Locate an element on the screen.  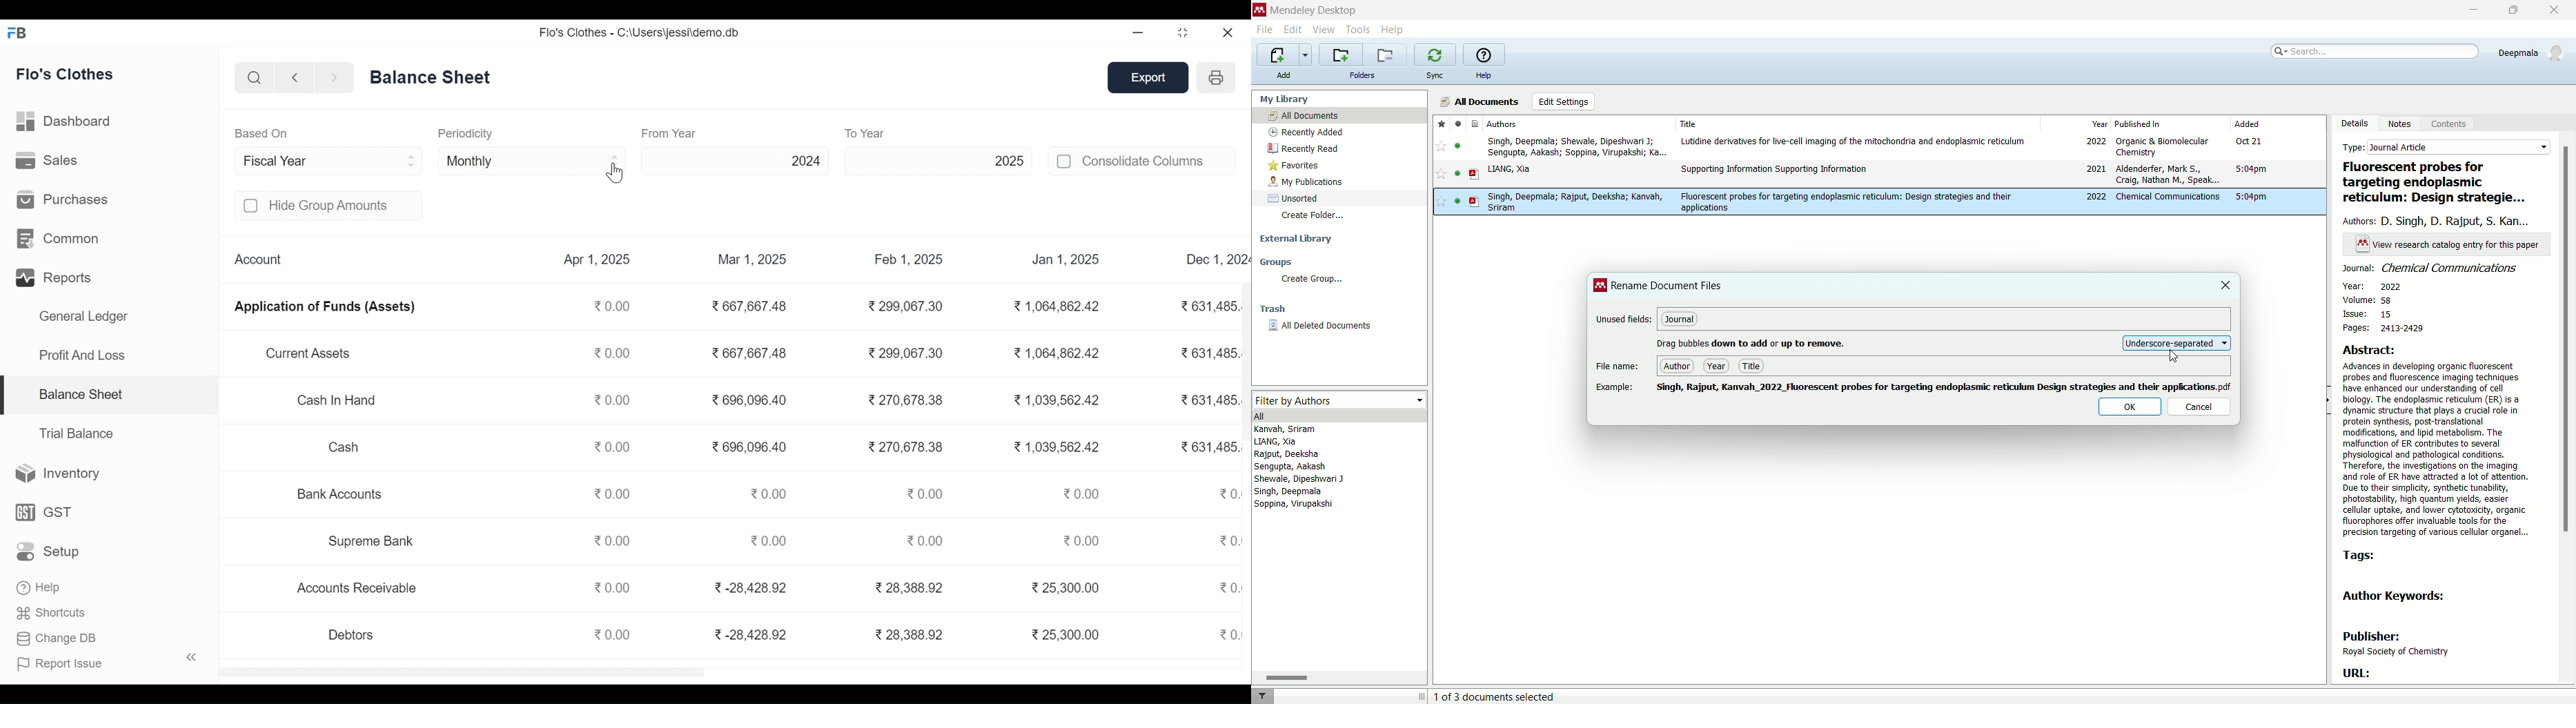
Periodicity is located at coordinates (465, 133).